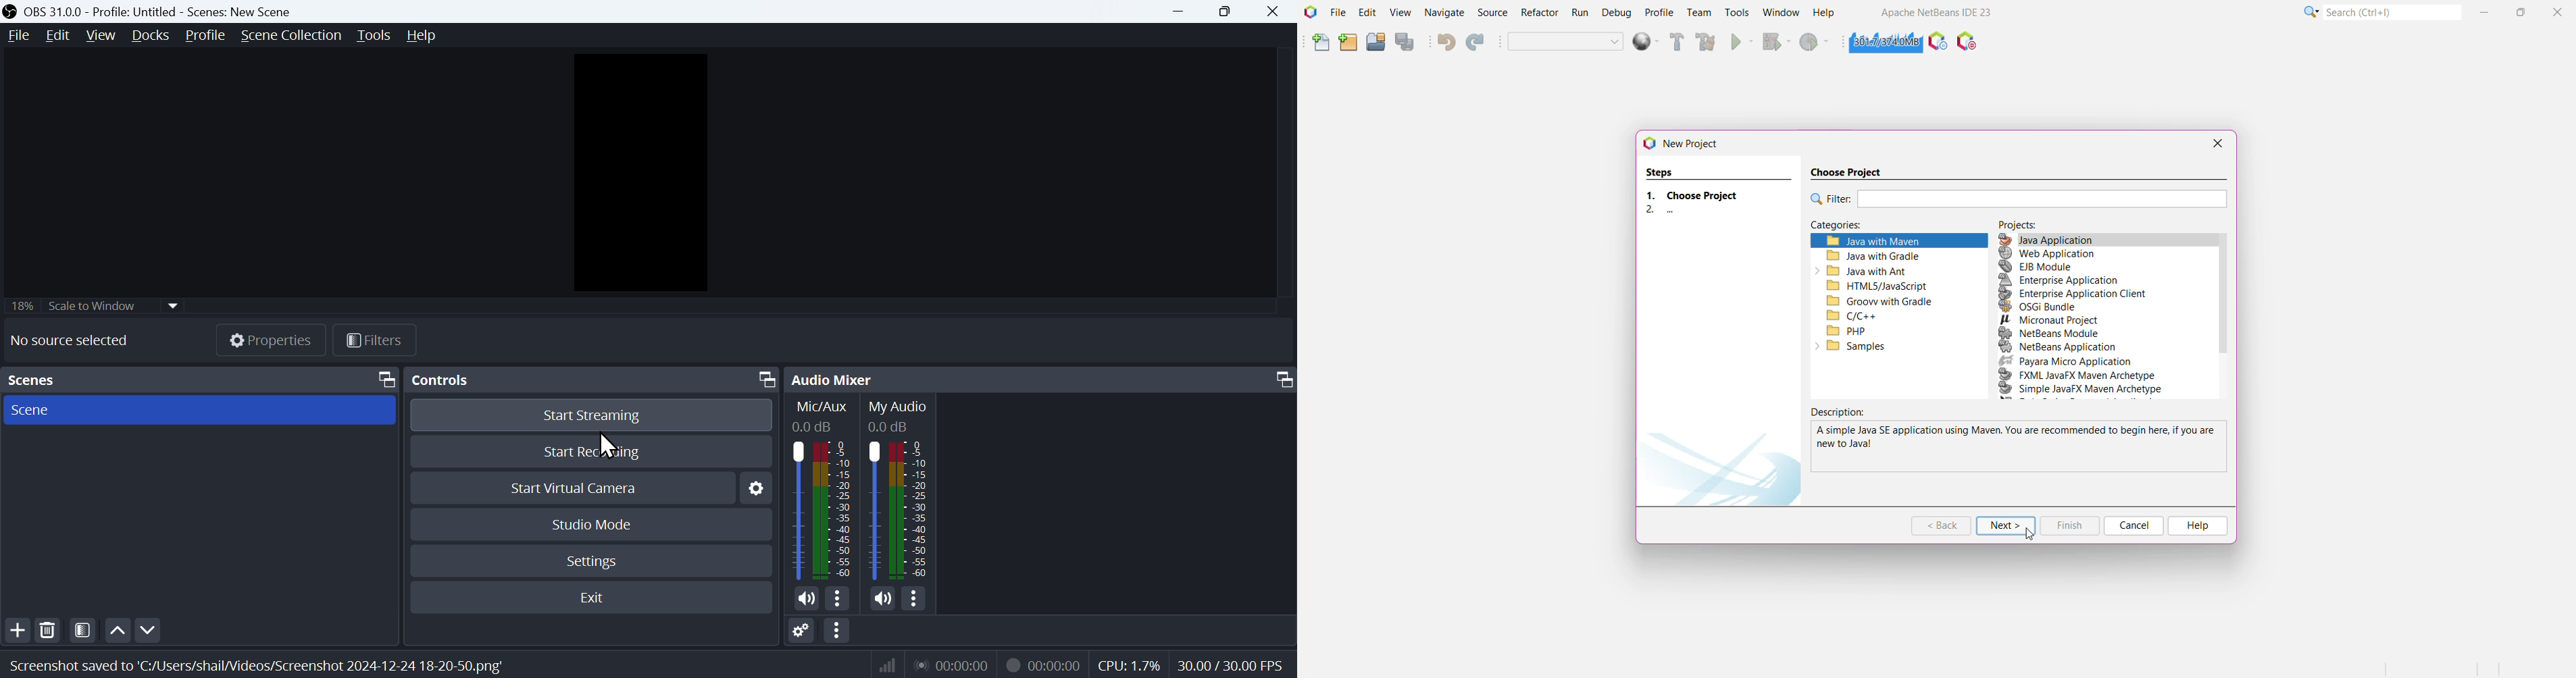 The image size is (2576, 700). I want to click on Start Virtual Camera, so click(575, 484).